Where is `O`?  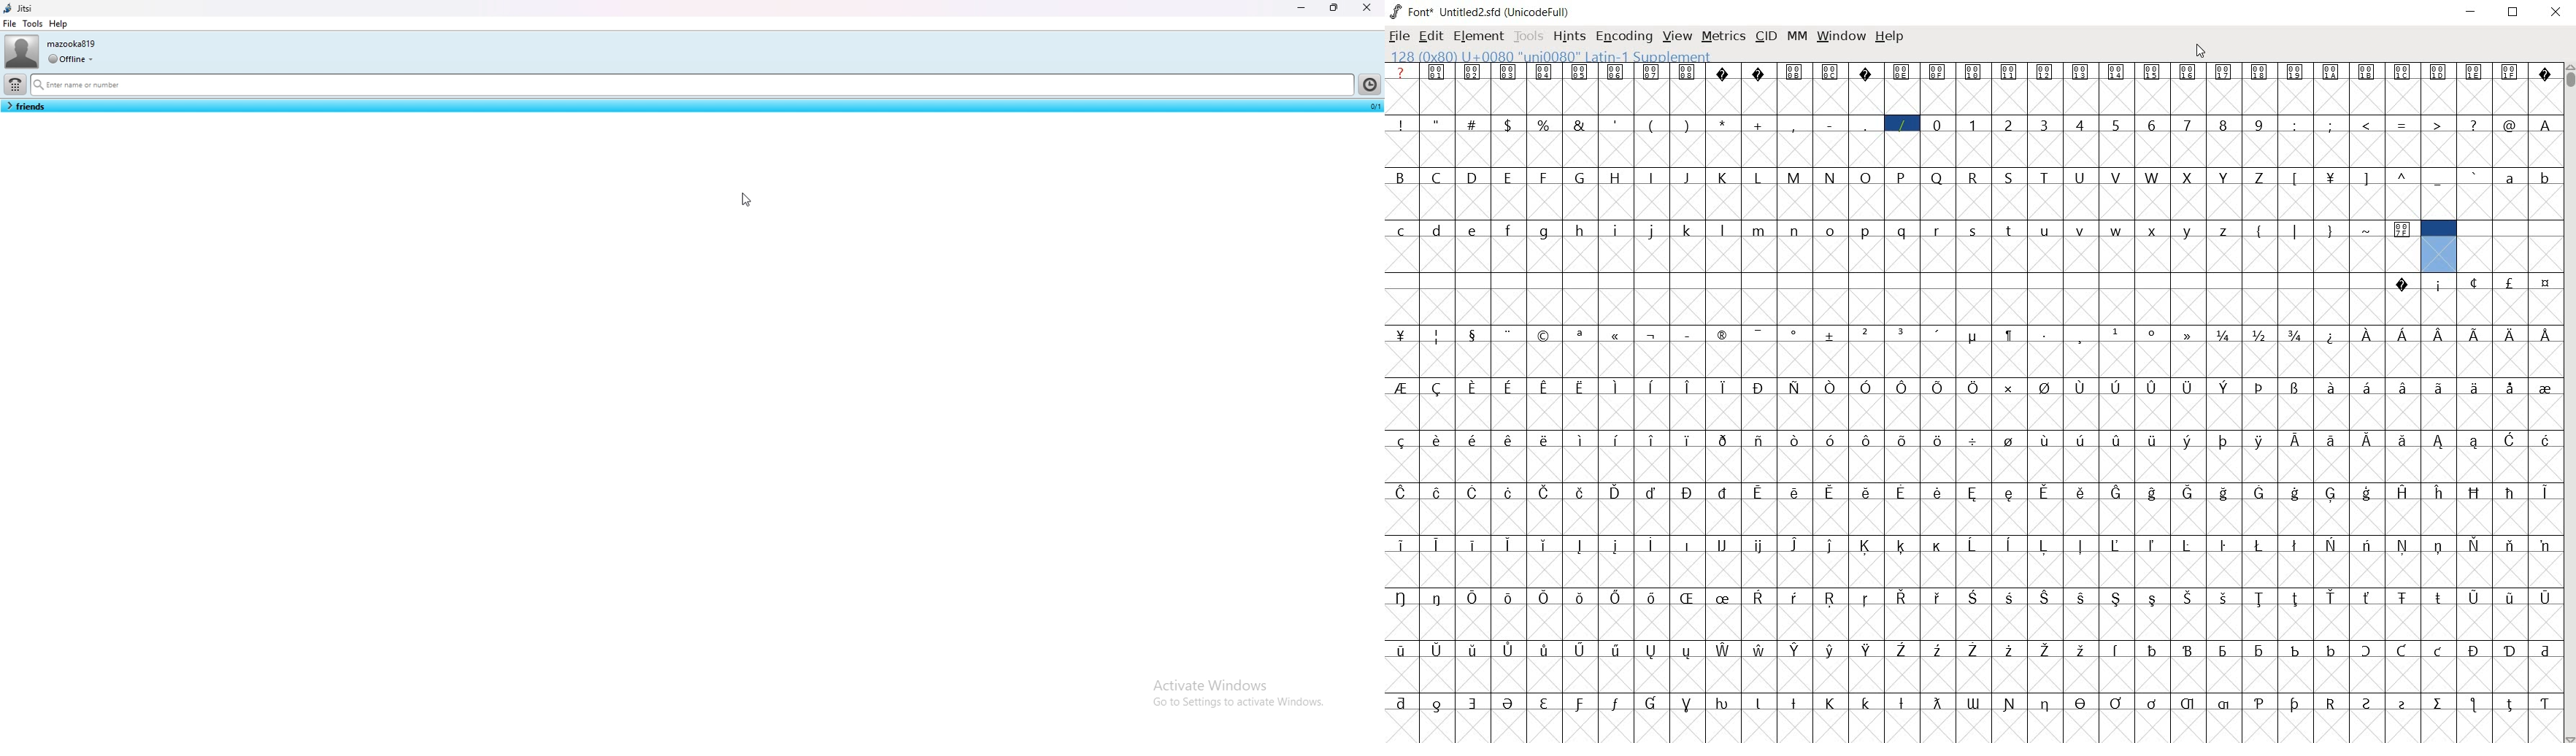 O is located at coordinates (1866, 177).